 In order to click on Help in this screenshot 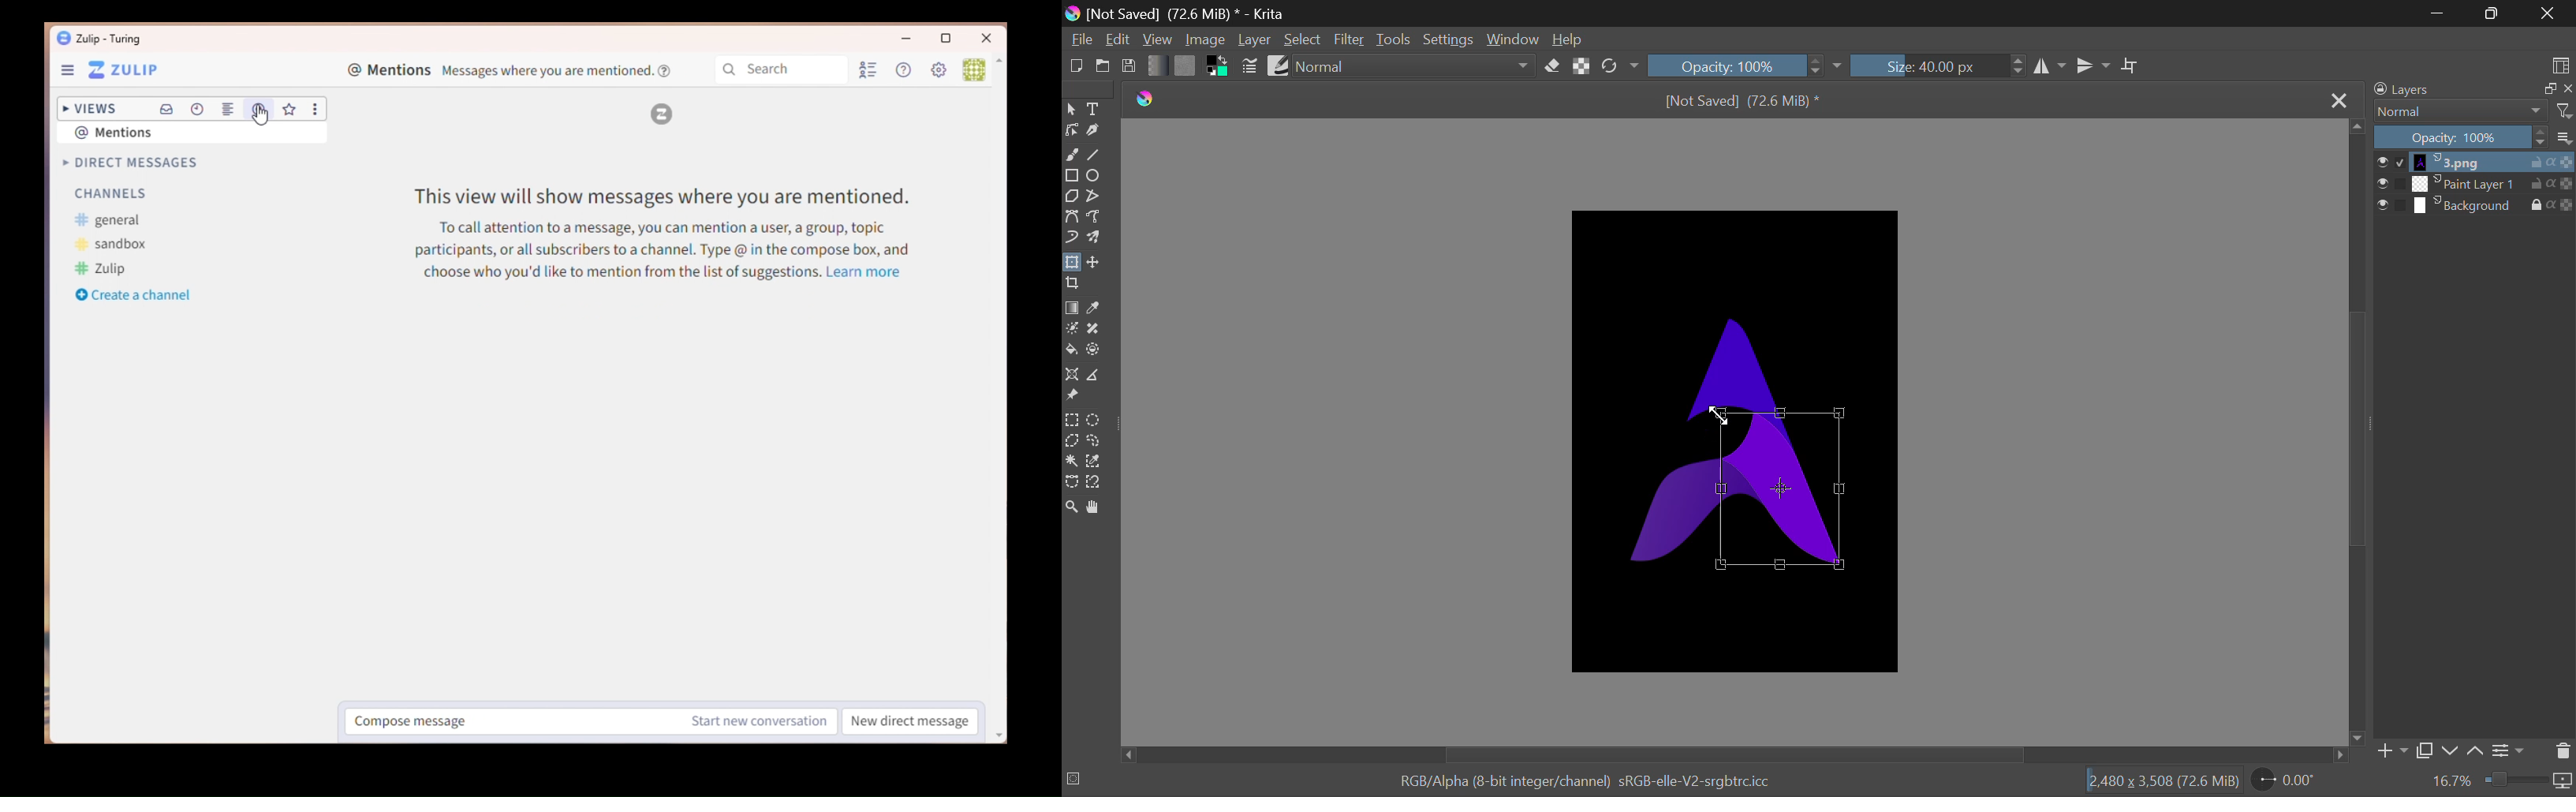, I will do `click(1566, 39)`.